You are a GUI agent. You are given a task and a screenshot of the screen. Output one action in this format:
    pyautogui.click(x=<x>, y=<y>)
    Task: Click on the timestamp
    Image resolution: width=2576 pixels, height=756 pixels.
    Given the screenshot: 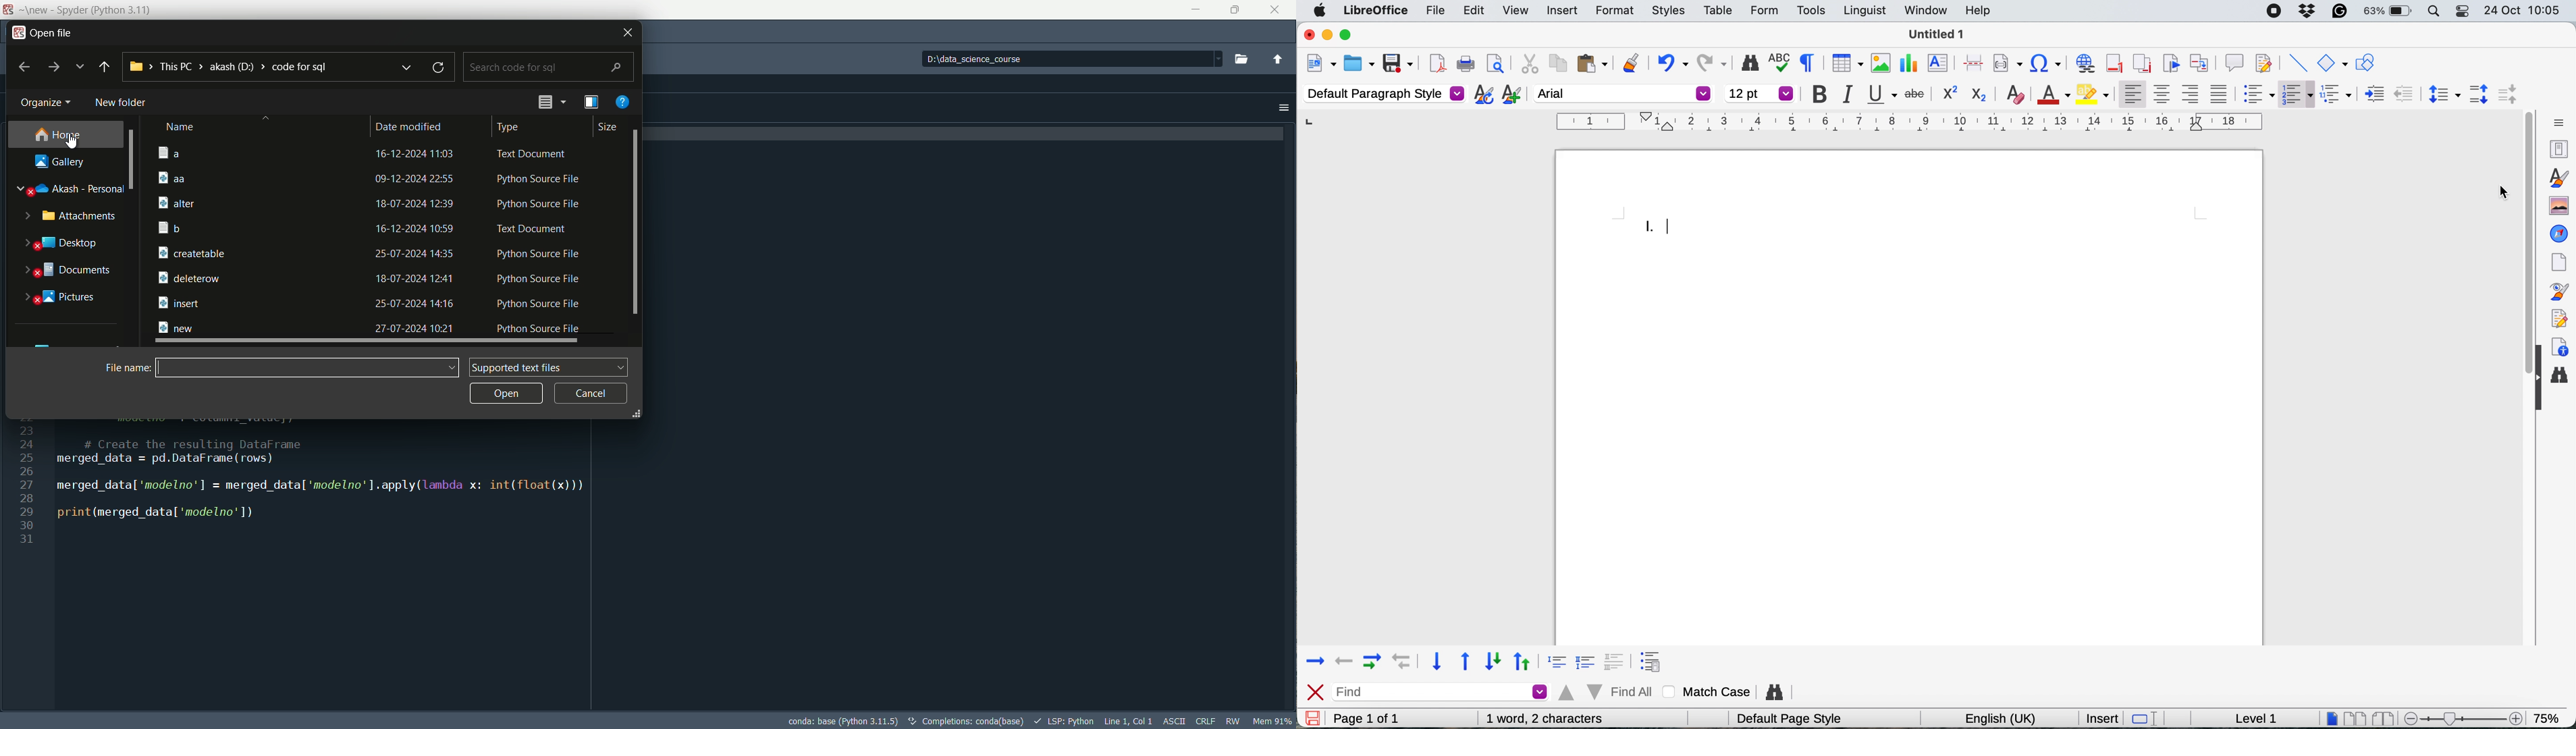 What is the action you would take?
    pyautogui.click(x=414, y=204)
    